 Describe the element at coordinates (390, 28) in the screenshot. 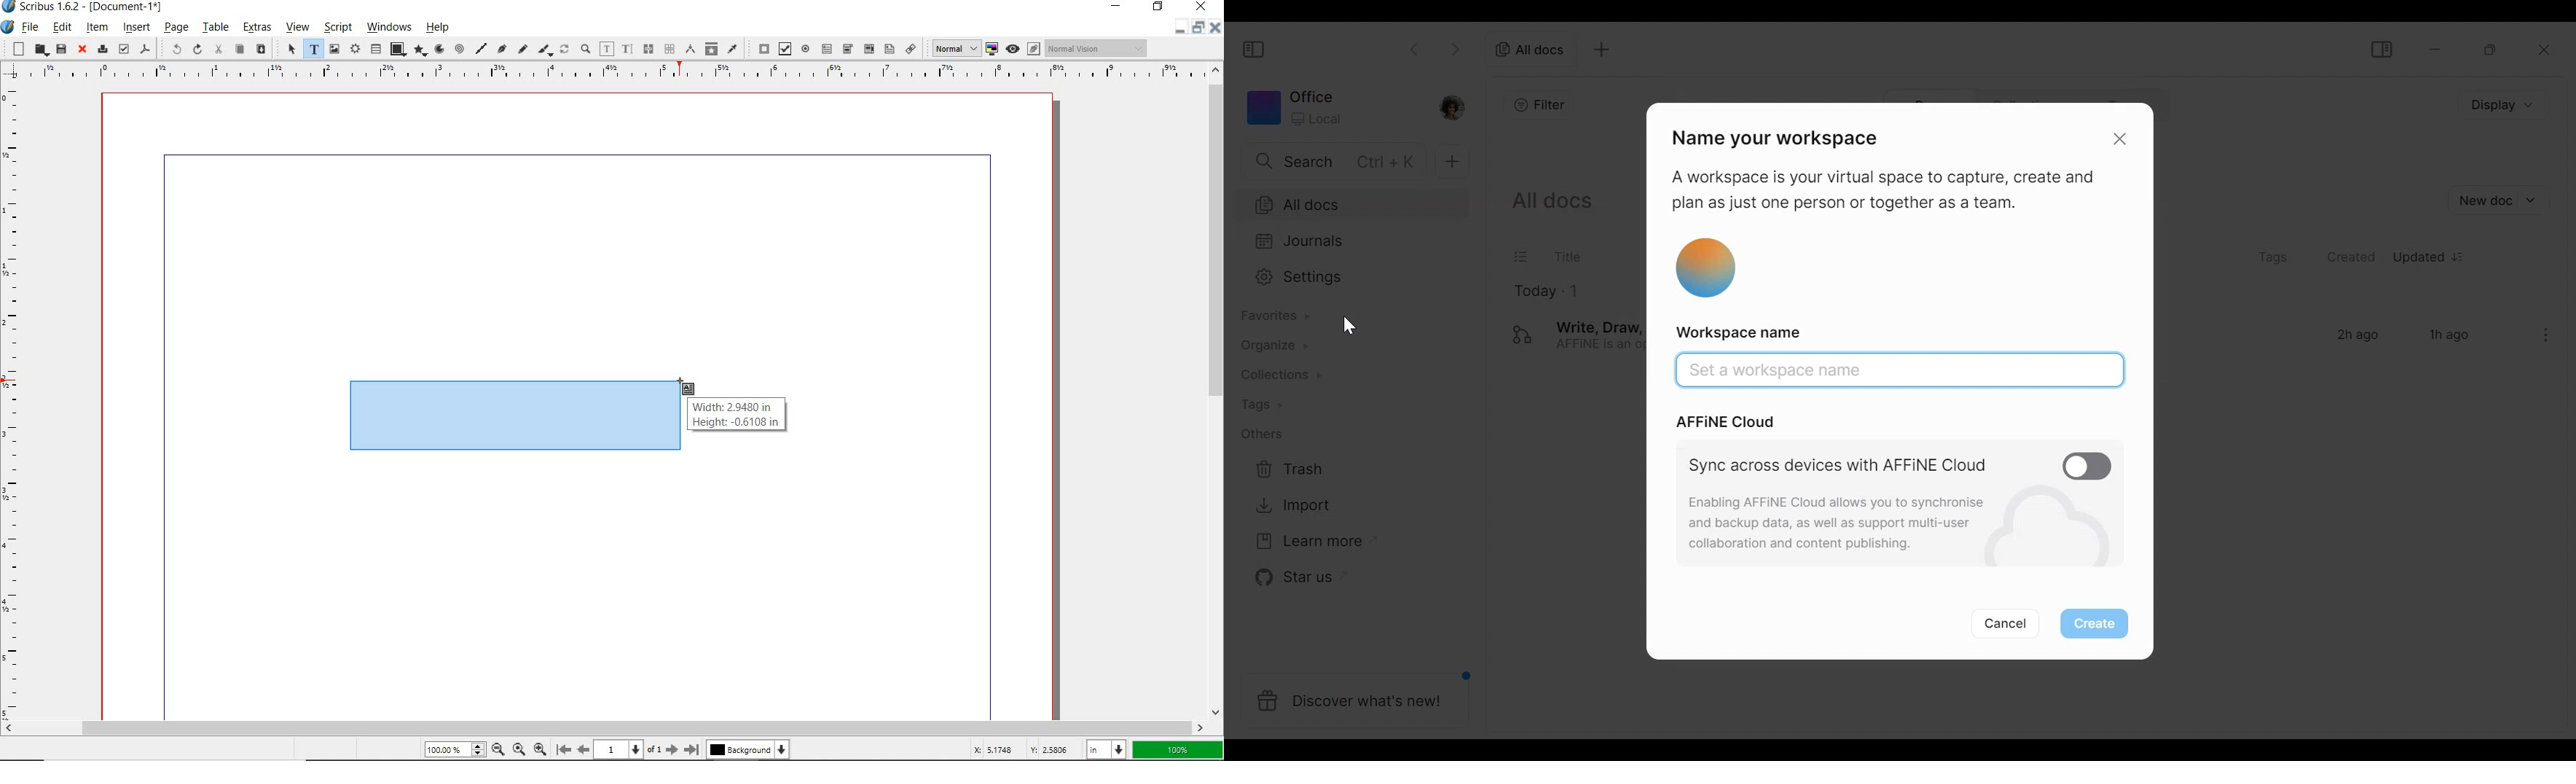

I see `windows` at that location.